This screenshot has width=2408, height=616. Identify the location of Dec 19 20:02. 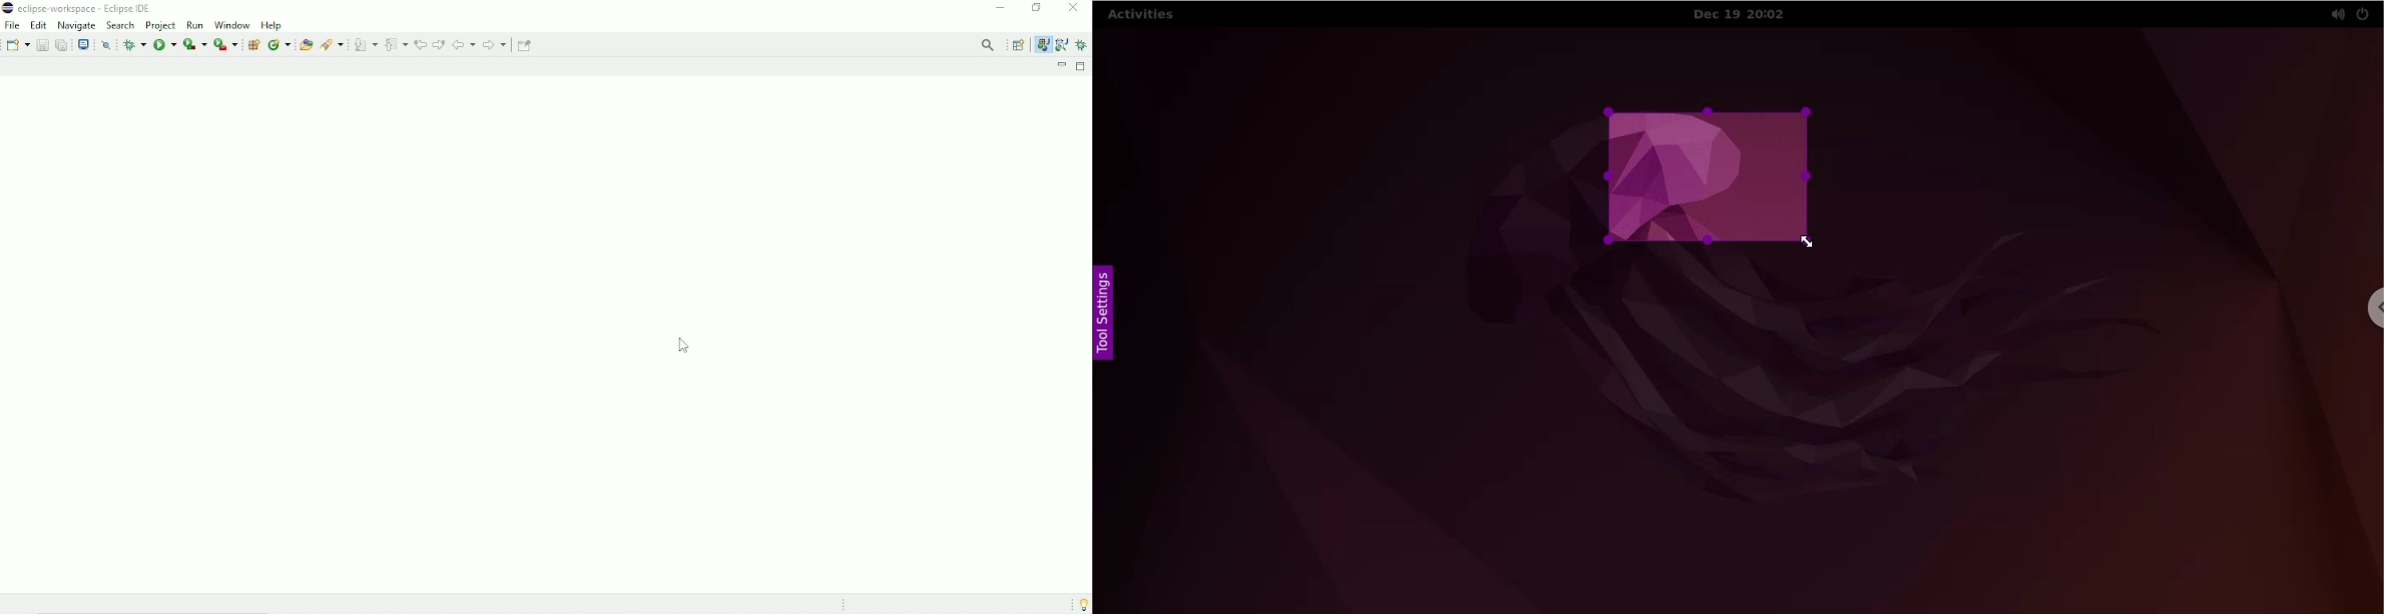
(1748, 15).